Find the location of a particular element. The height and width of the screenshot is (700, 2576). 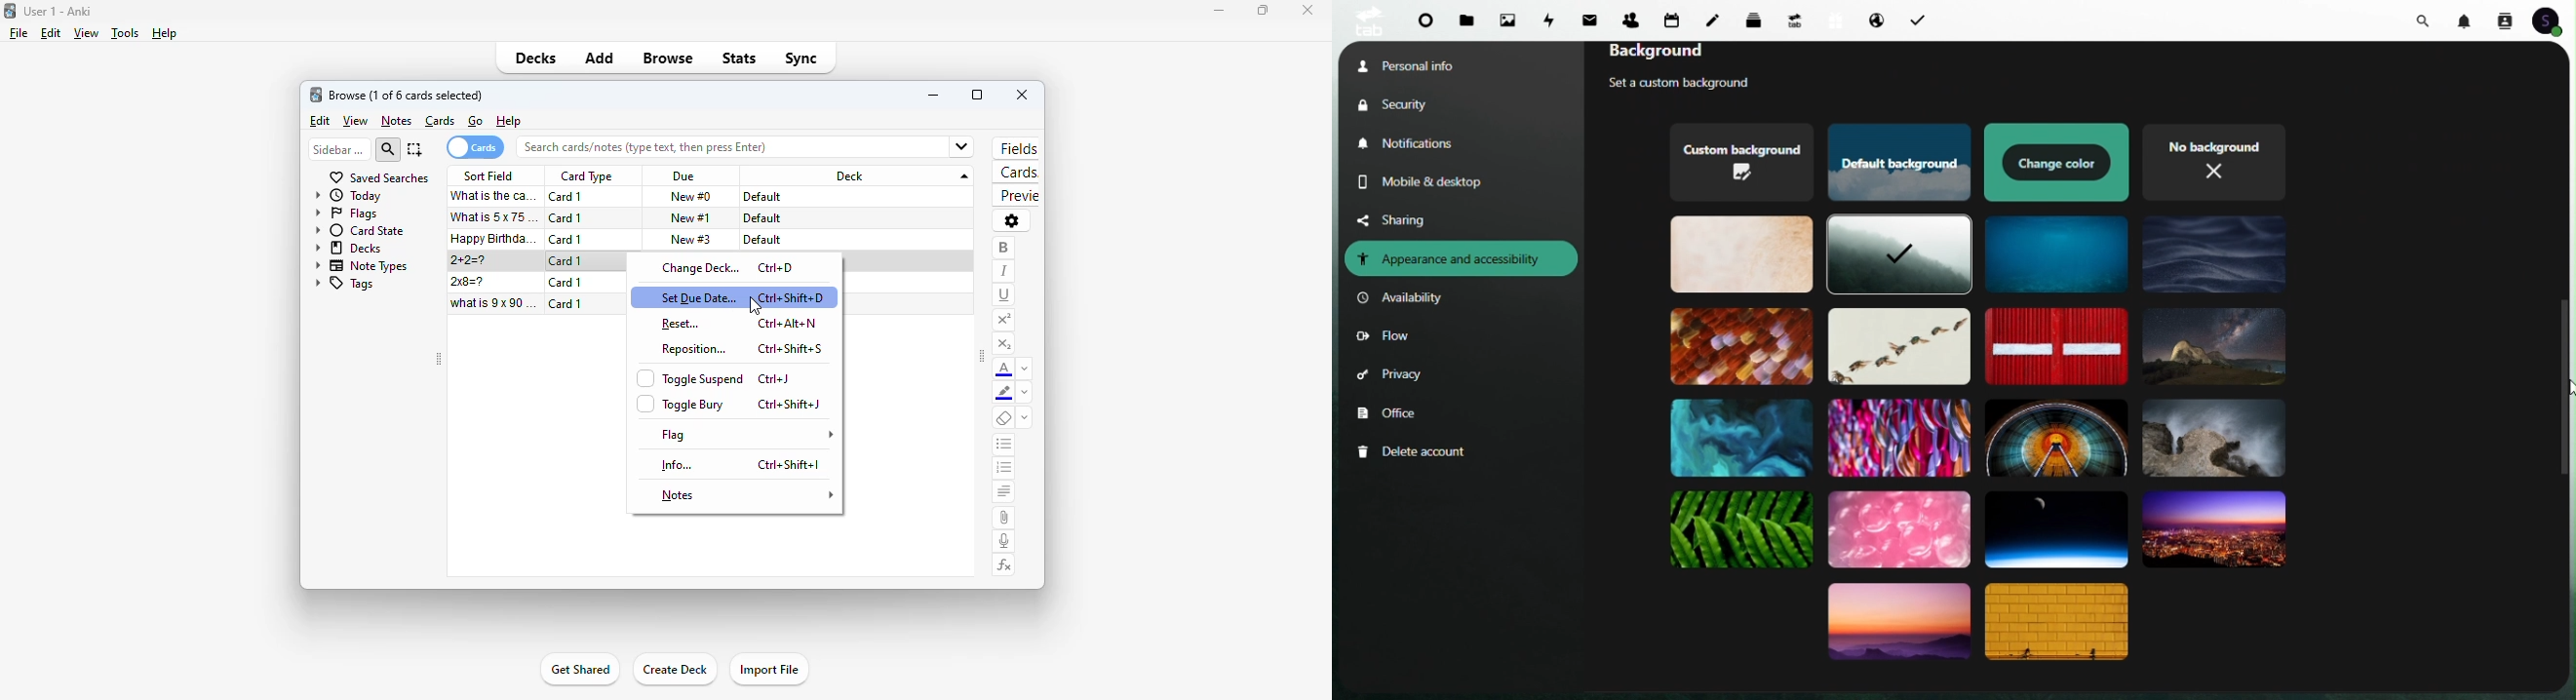

mail is located at coordinates (1593, 18).